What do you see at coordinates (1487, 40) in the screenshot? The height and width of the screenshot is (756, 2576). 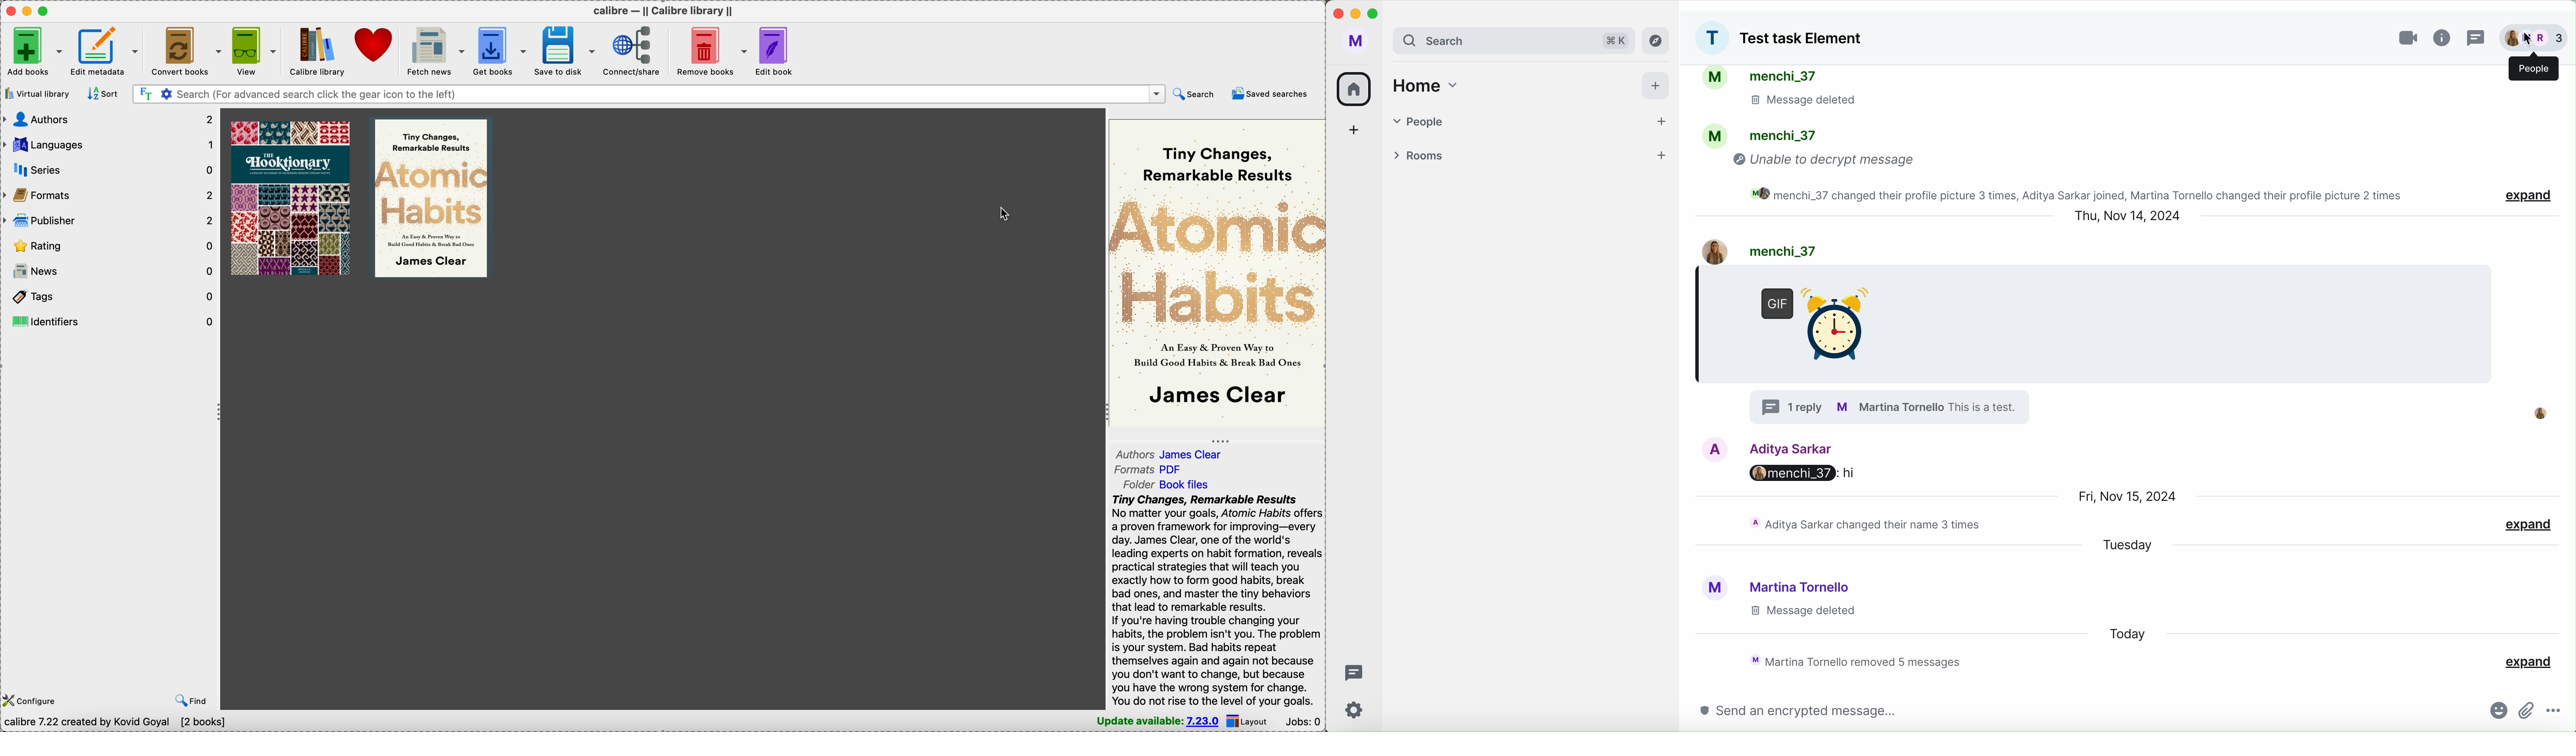 I see `search bar` at bounding box center [1487, 40].